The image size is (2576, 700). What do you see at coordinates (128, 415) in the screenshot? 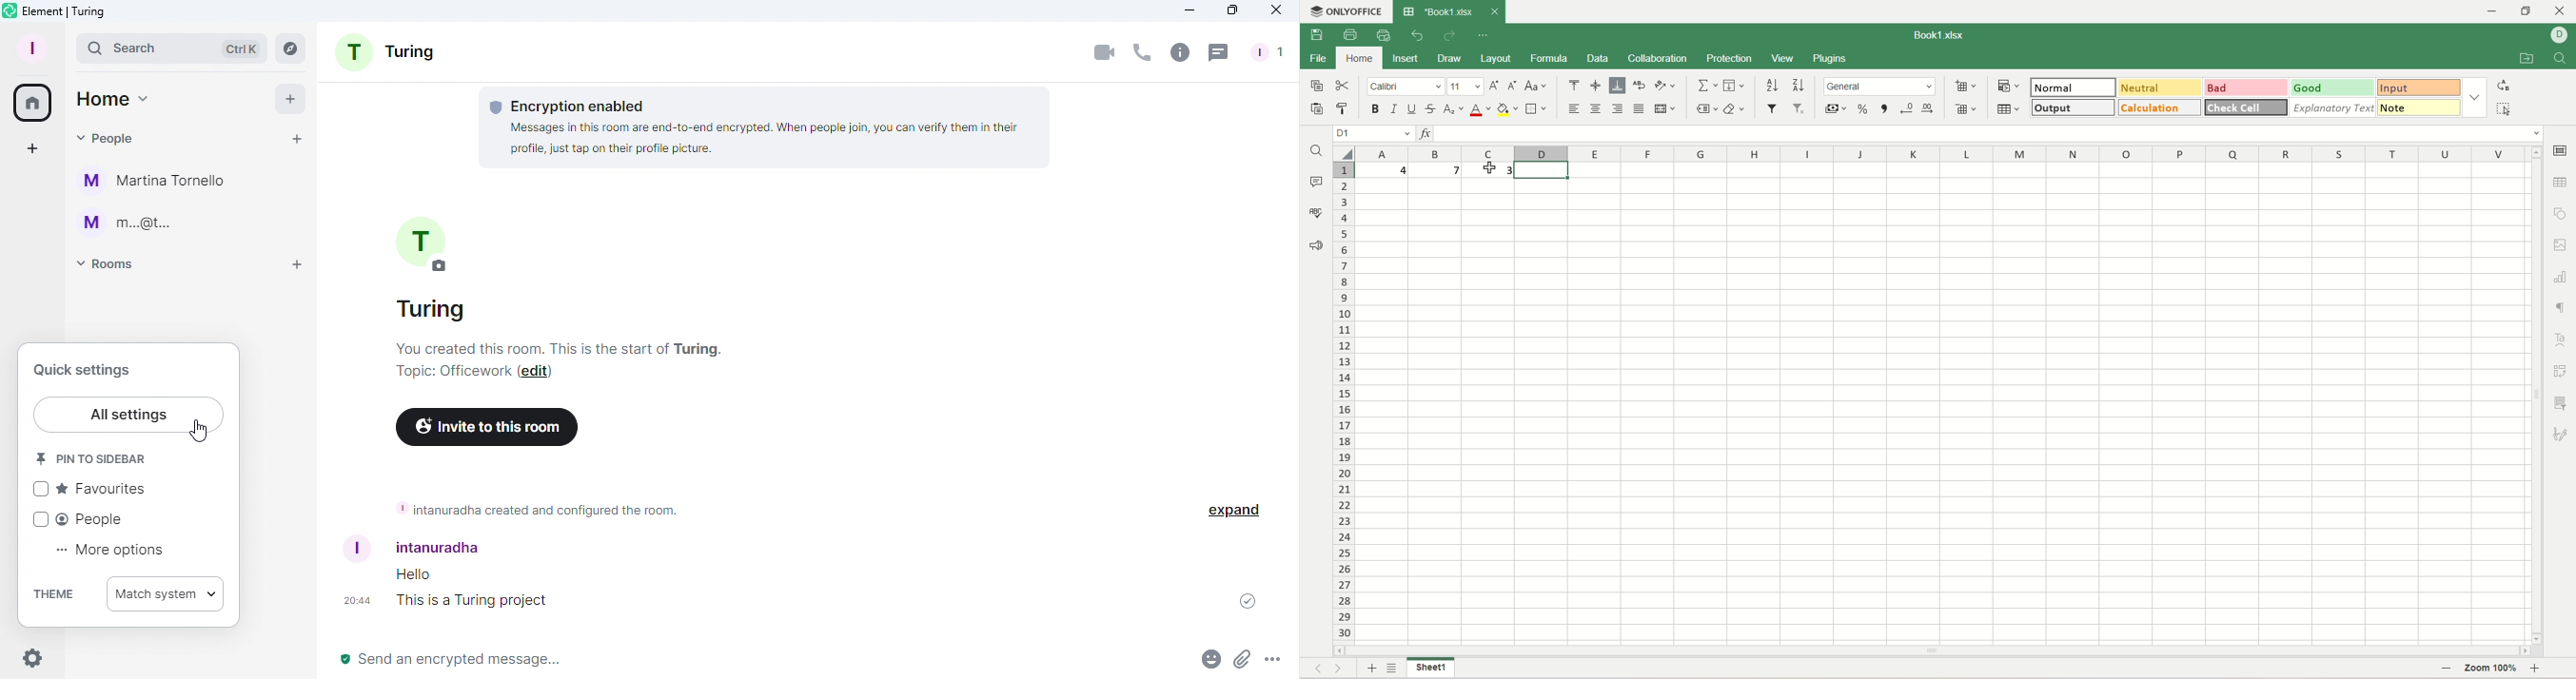
I see `All settings` at bounding box center [128, 415].